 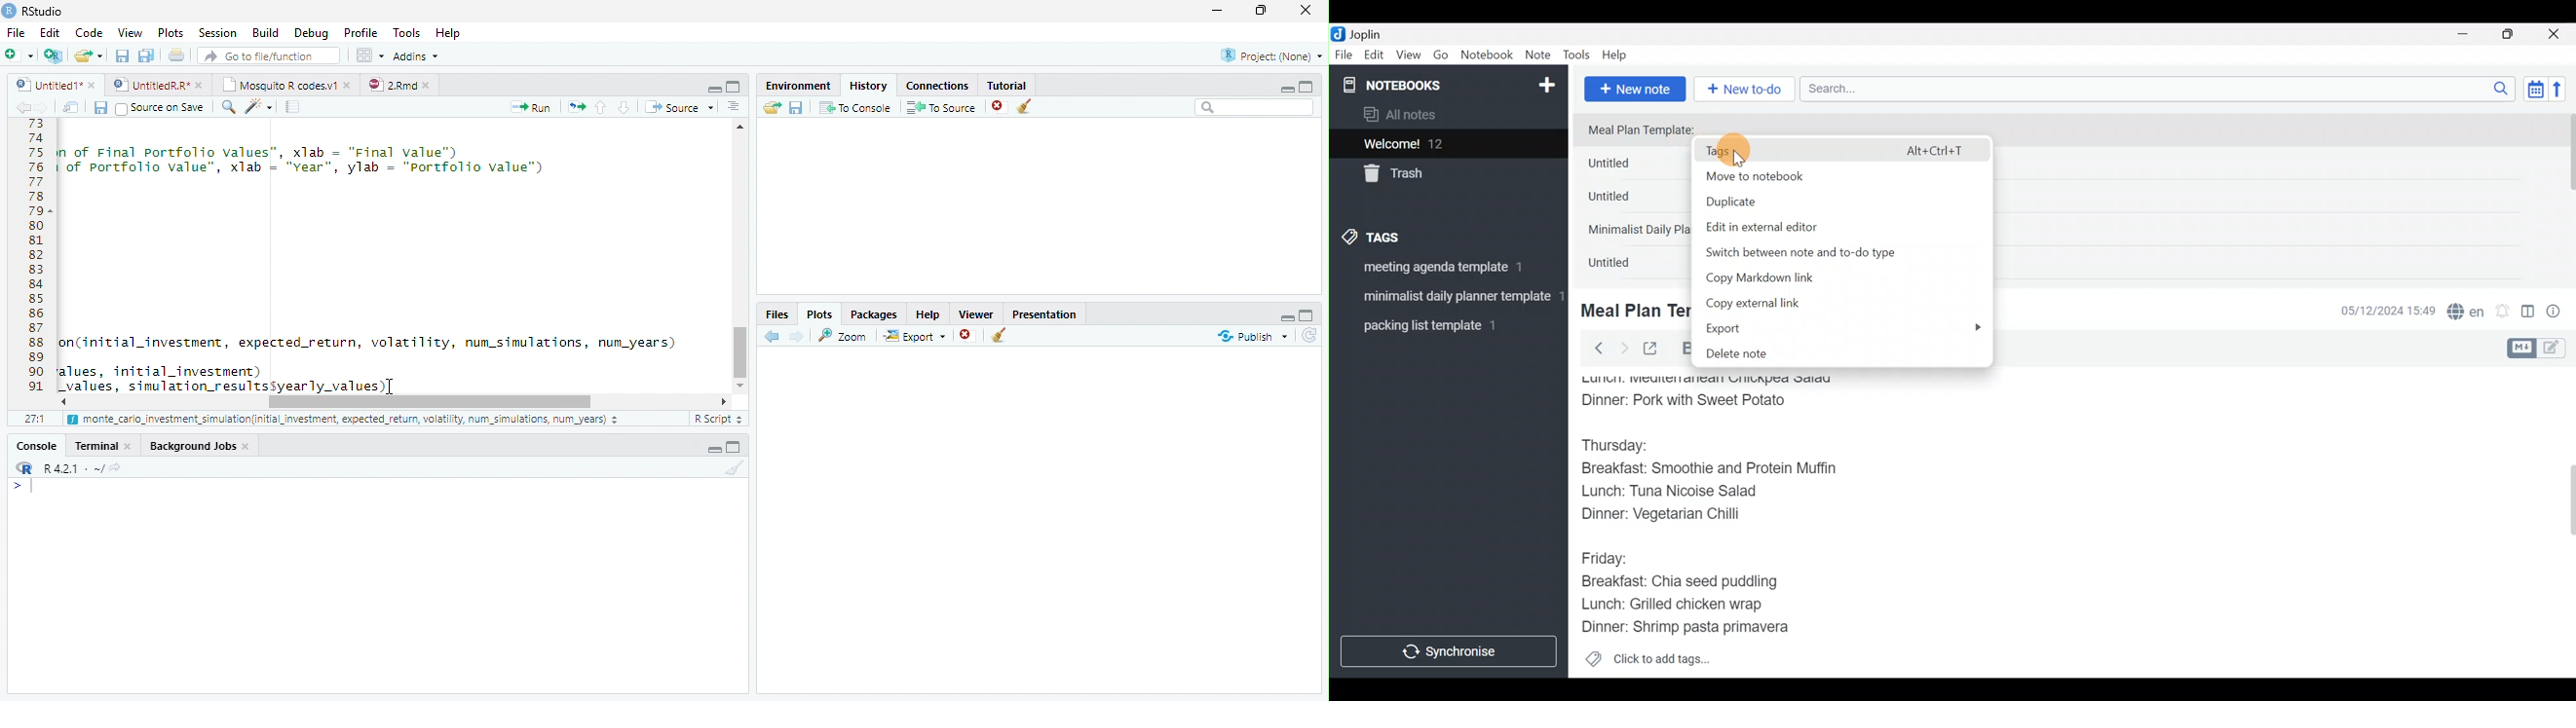 I want to click on Thursday:, so click(x=1624, y=446).